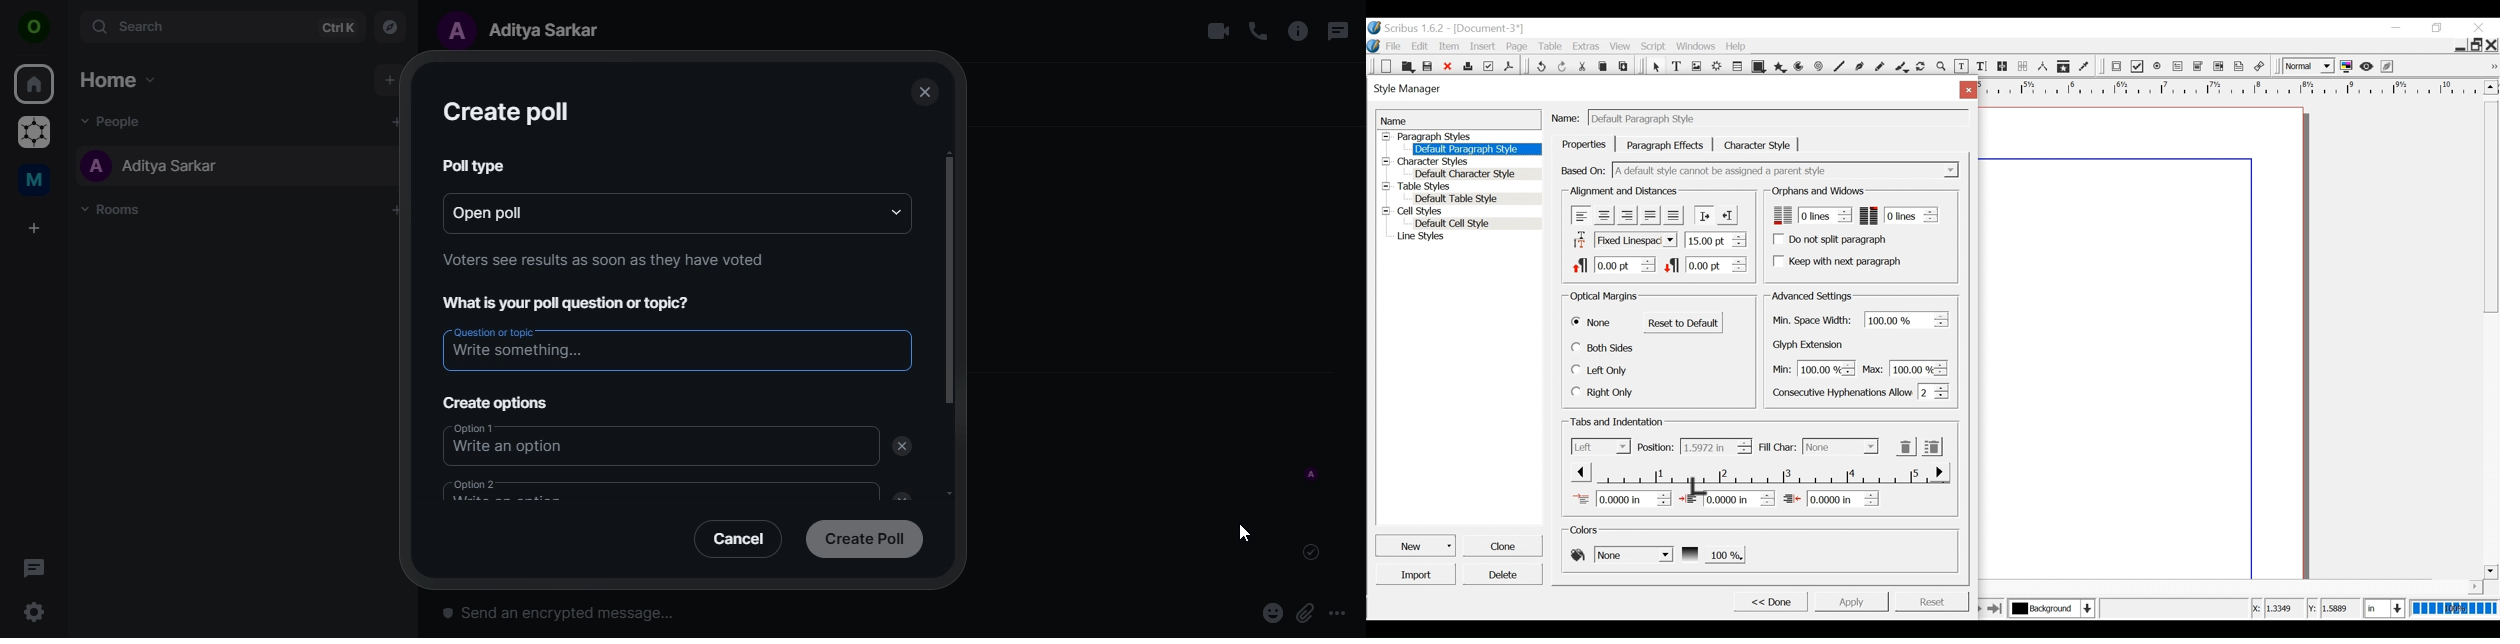 This screenshot has height=644, width=2520. I want to click on View, so click(1621, 46).